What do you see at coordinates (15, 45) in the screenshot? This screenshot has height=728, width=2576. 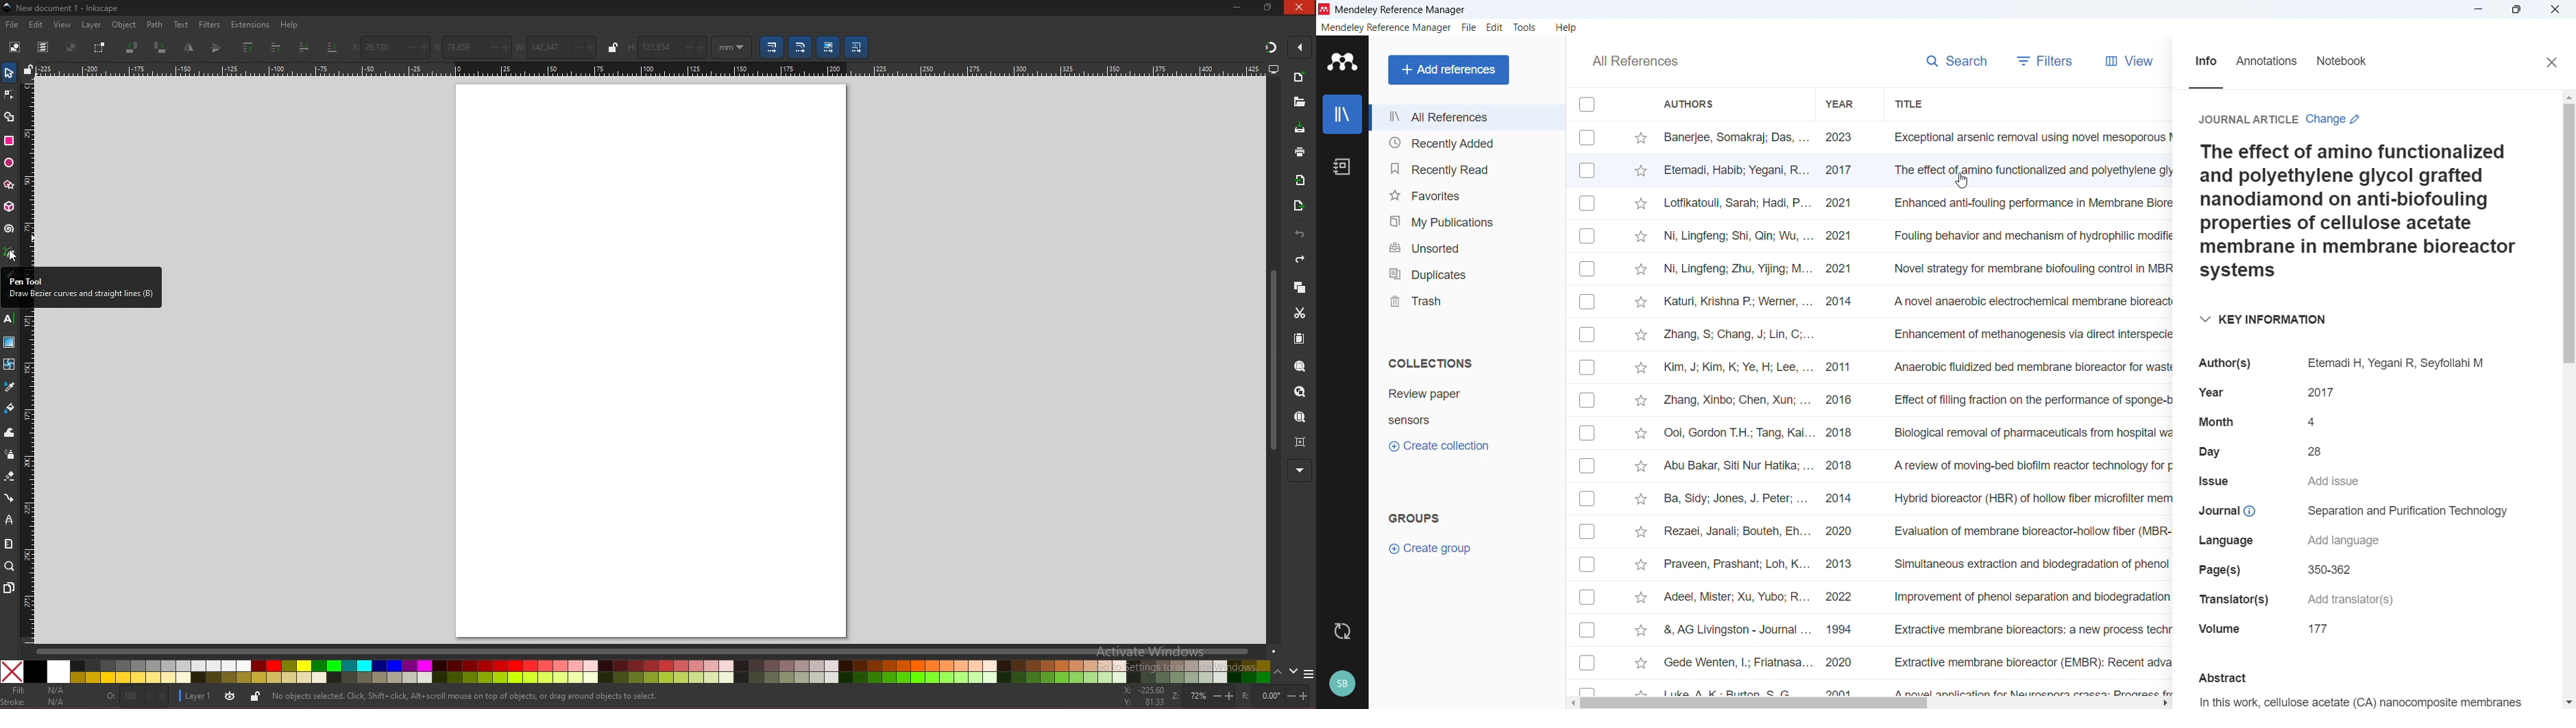 I see `select all objects` at bounding box center [15, 45].